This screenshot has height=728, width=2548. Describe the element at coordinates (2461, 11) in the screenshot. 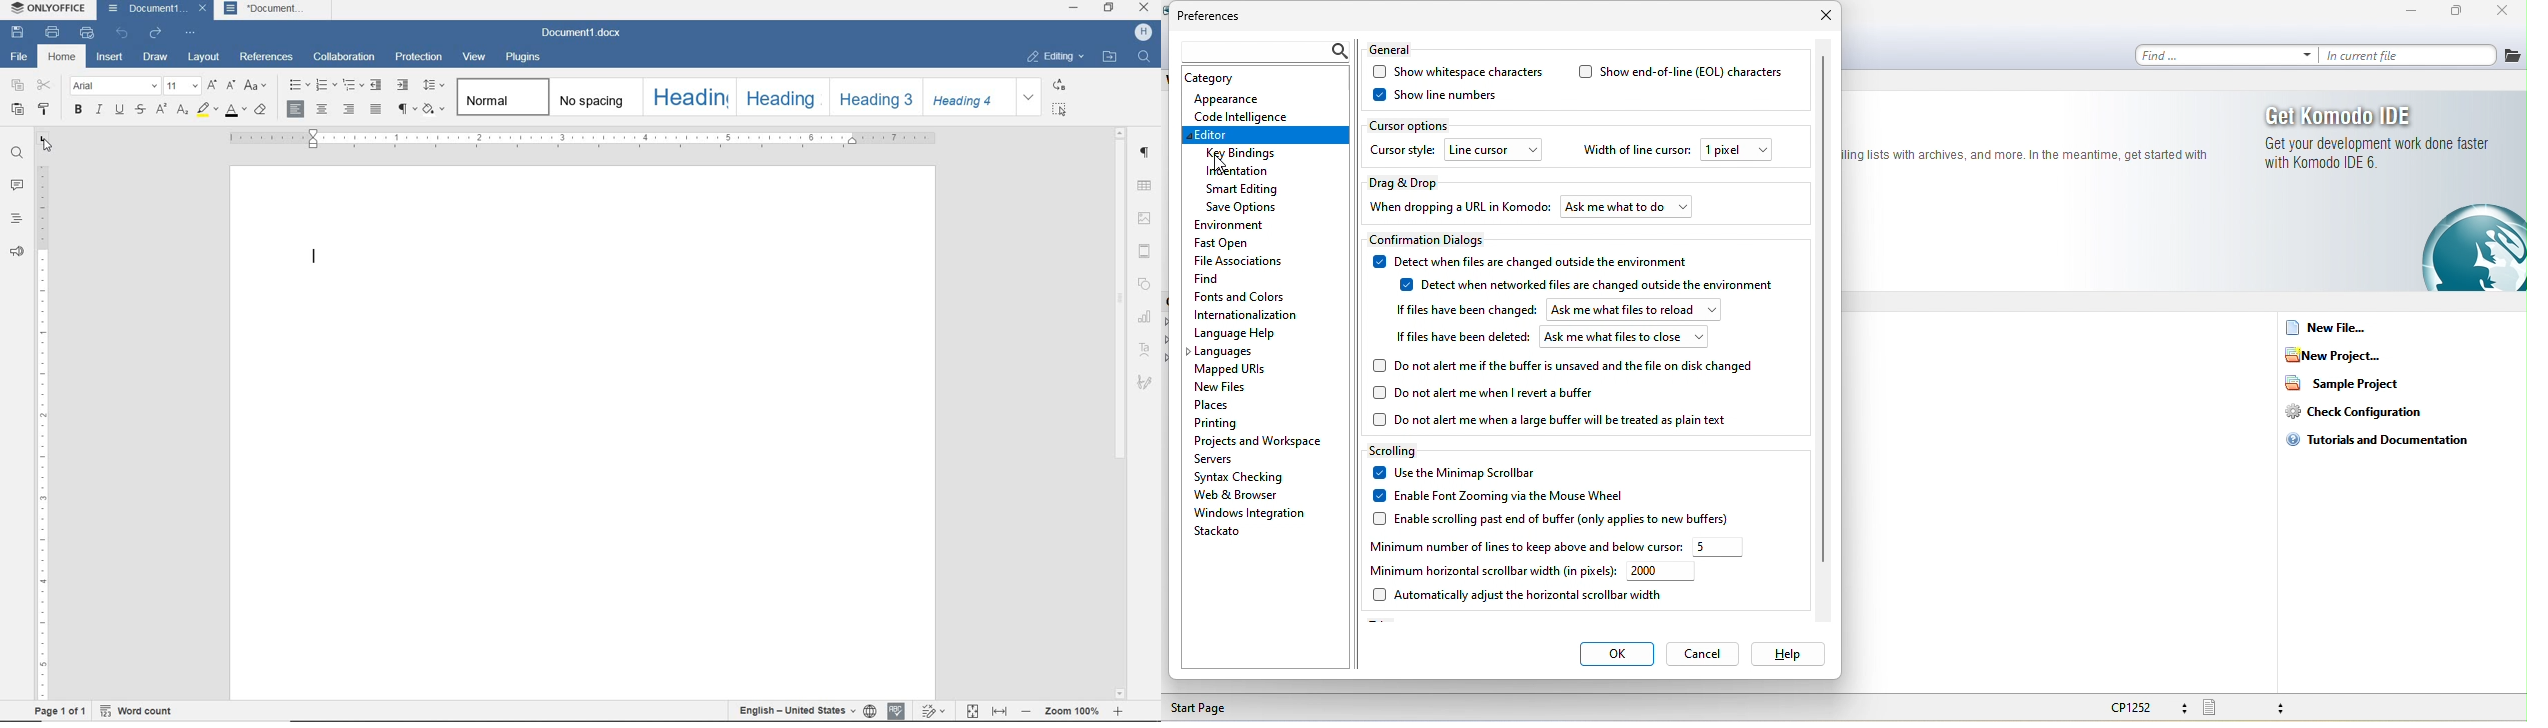

I see `maximize` at that location.